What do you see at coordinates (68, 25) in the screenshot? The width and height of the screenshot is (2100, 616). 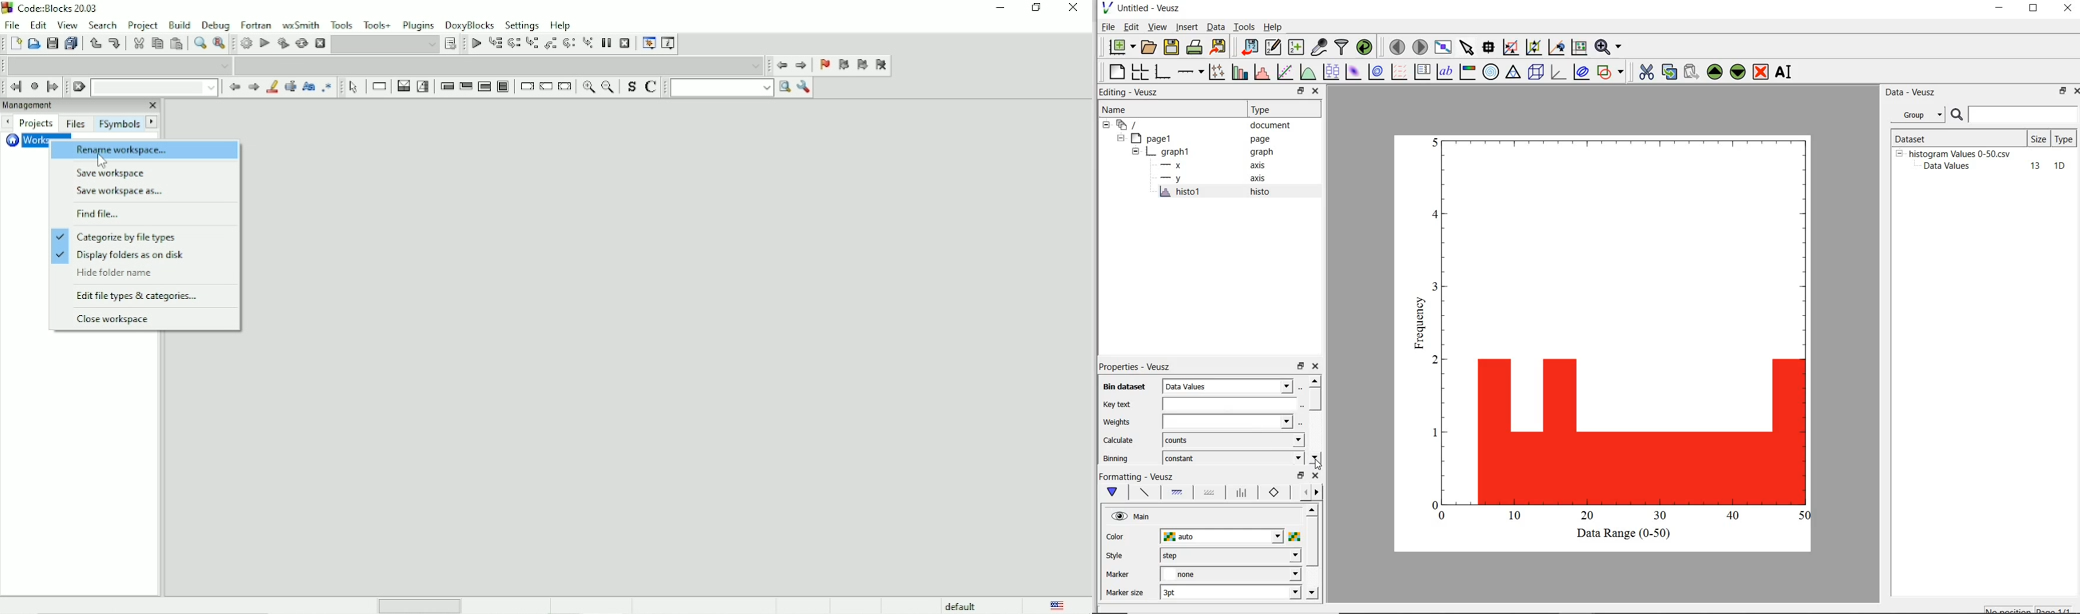 I see `View` at bounding box center [68, 25].